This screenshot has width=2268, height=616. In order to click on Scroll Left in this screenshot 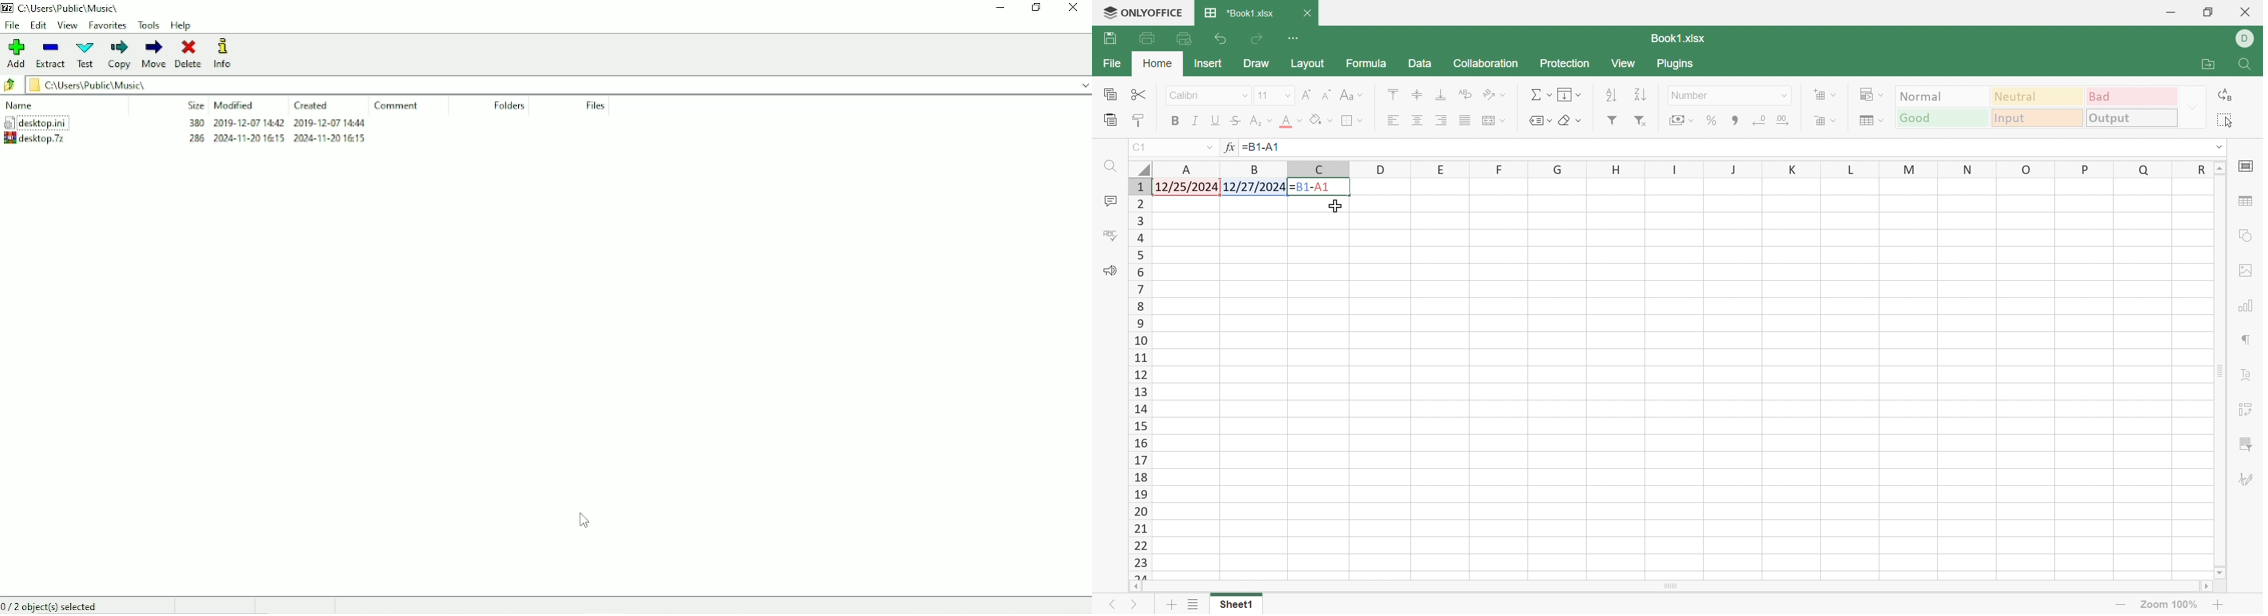, I will do `click(1135, 588)`.